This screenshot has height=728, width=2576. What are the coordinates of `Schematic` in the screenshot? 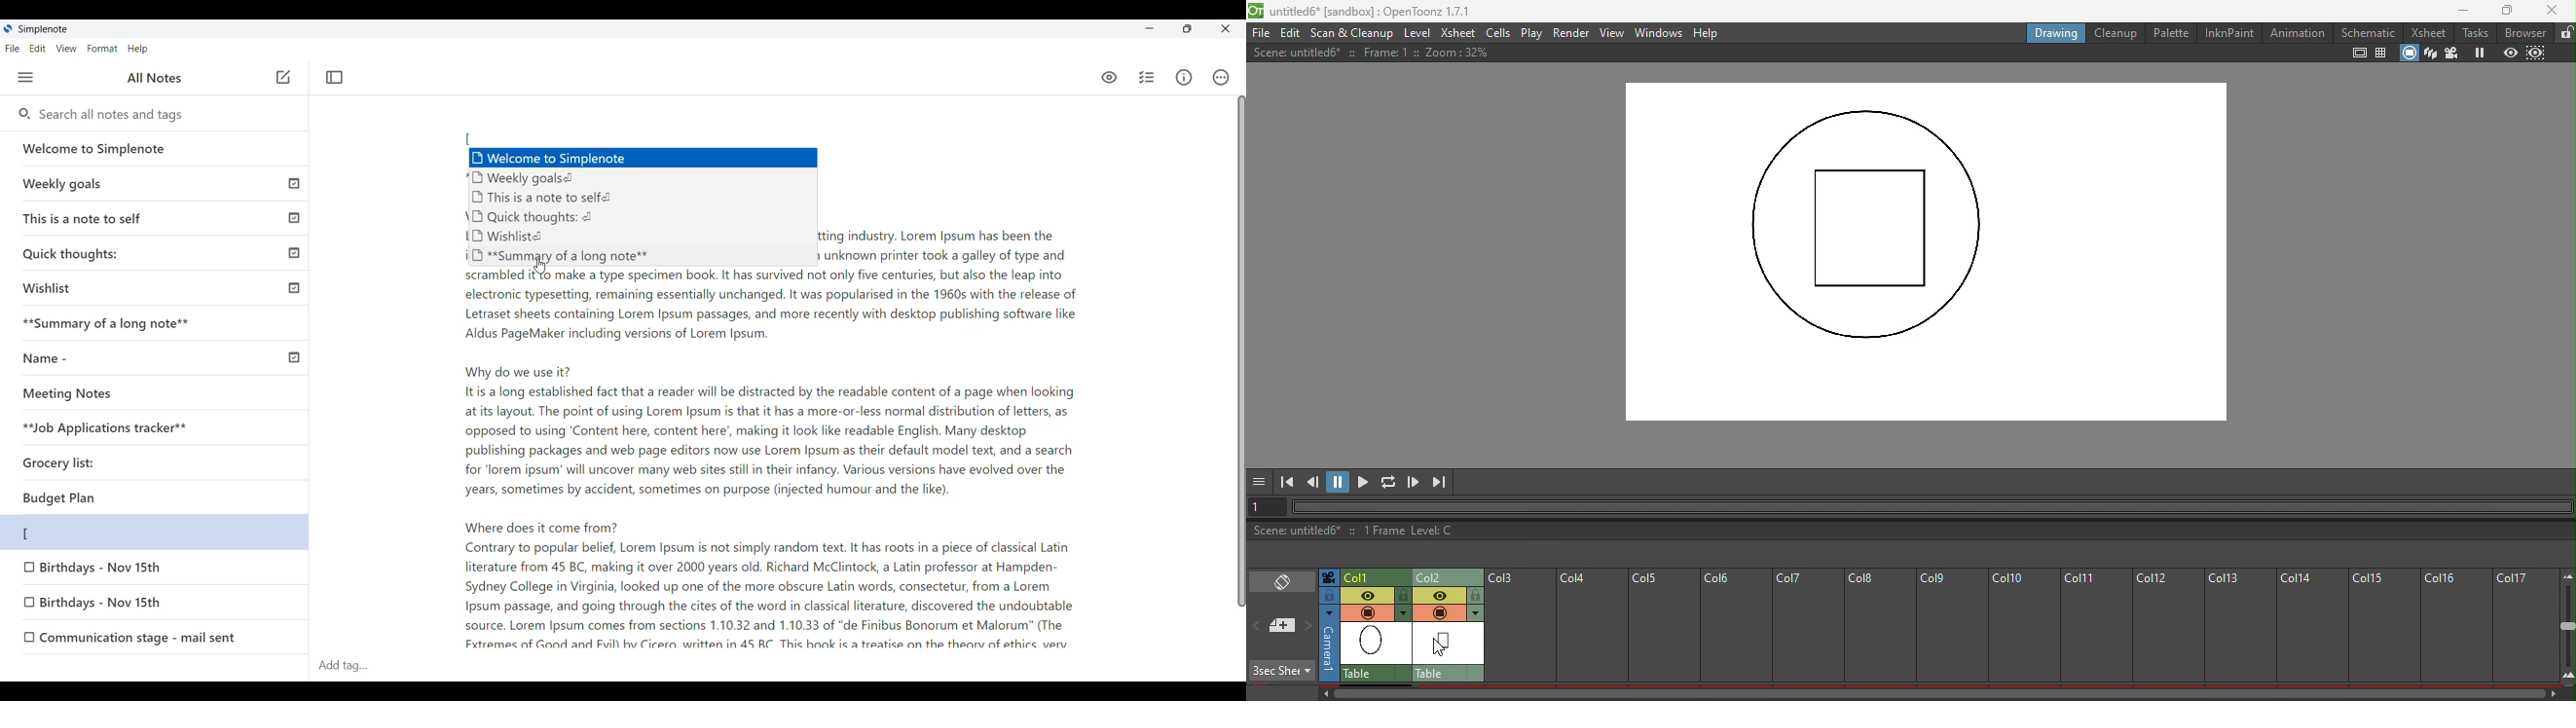 It's located at (2368, 31).